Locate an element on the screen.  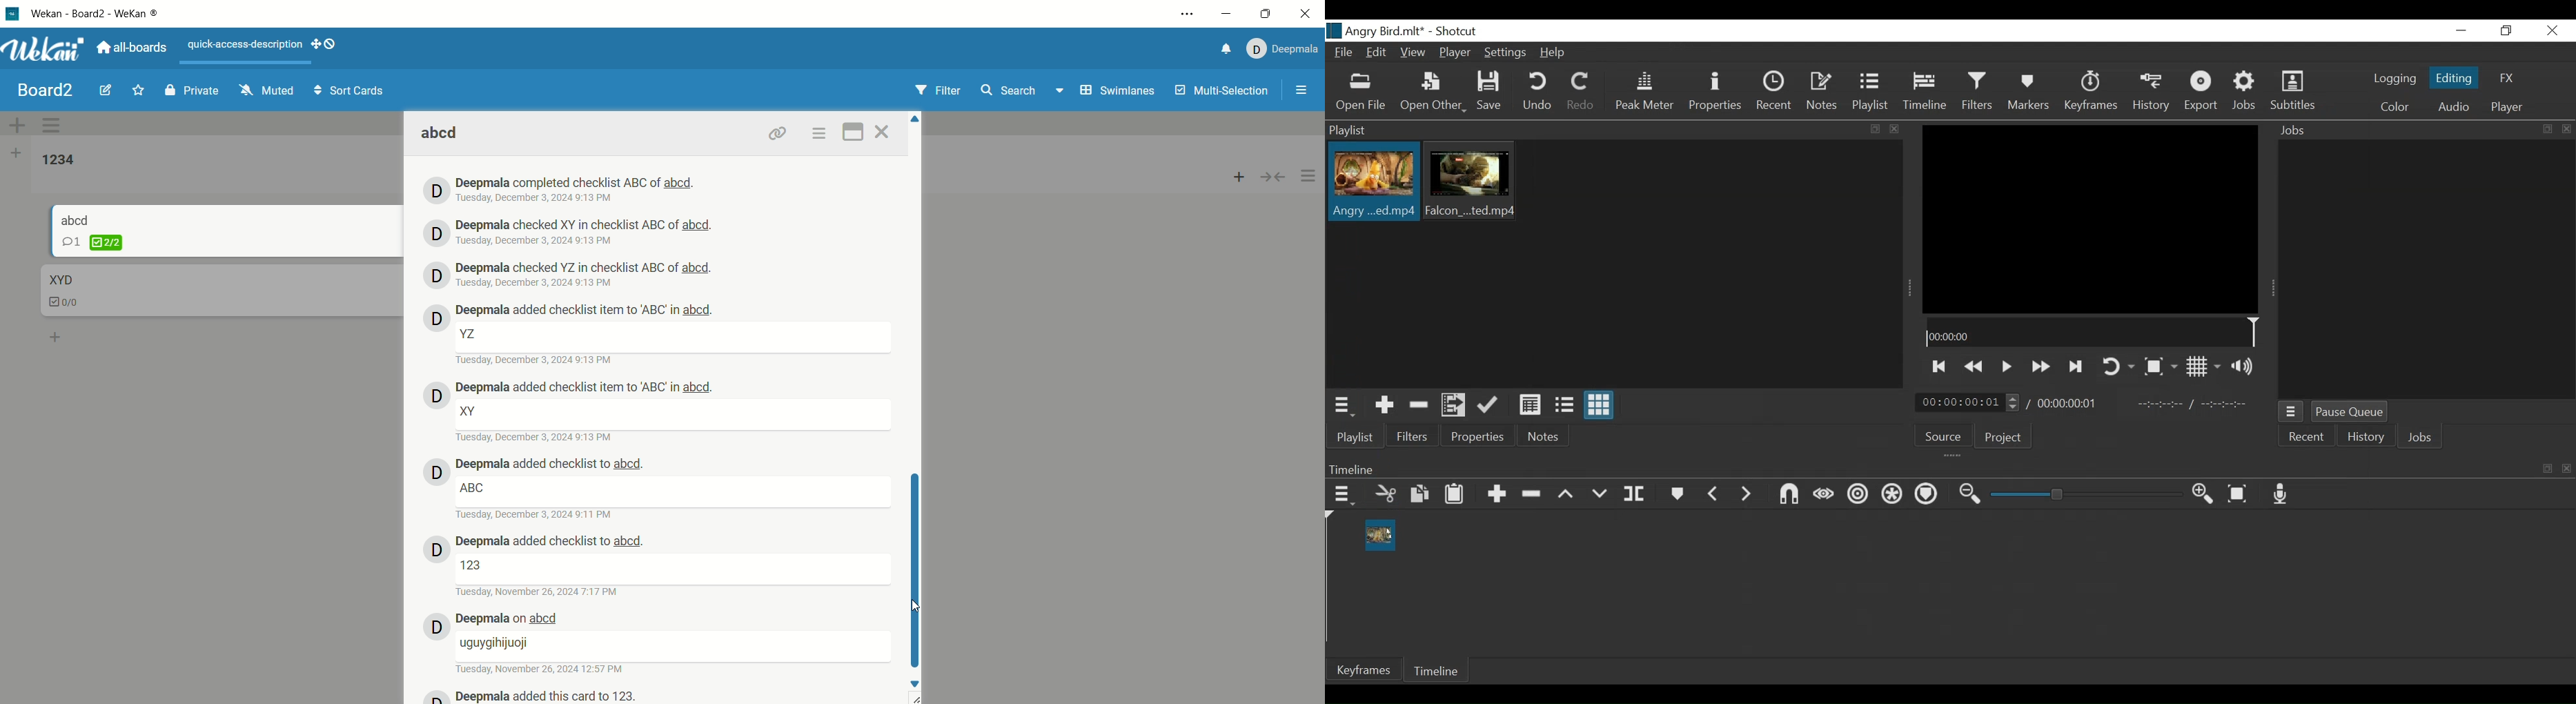
card title is located at coordinates (442, 134).